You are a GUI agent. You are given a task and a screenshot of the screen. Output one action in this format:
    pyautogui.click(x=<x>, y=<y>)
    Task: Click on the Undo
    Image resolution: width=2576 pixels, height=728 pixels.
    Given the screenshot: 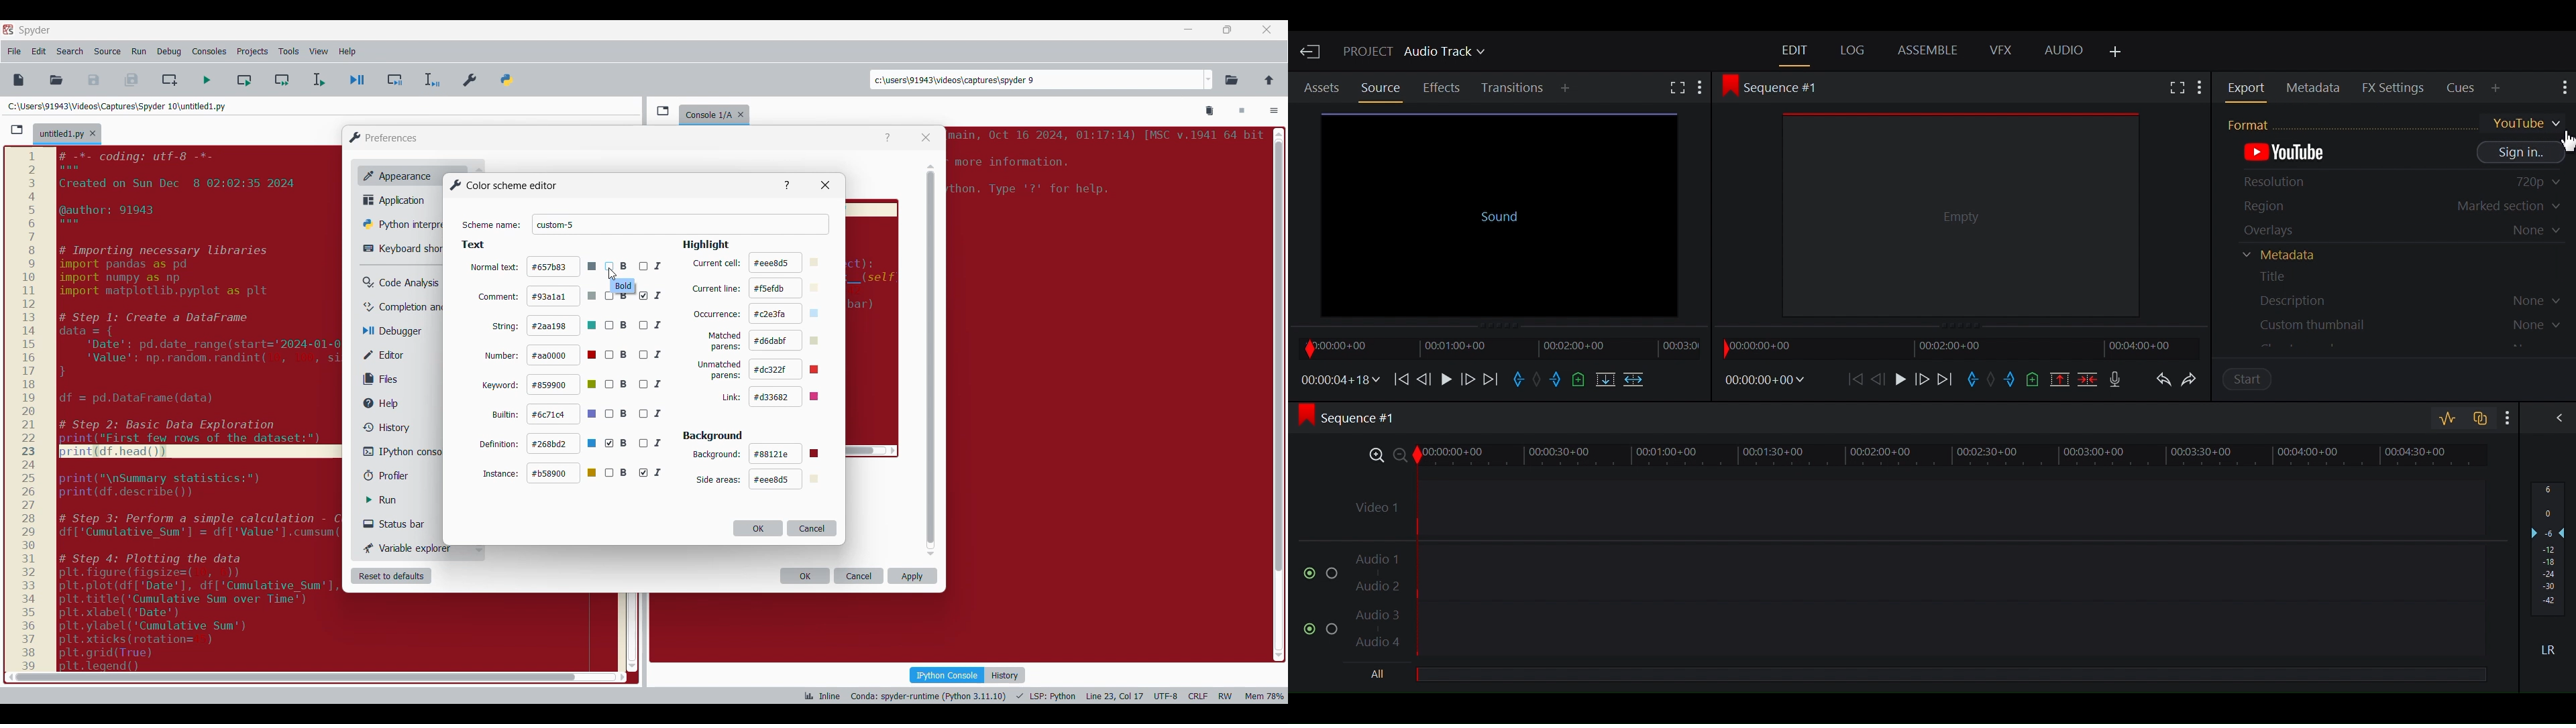 What is the action you would take?
    pyautogui.click(x=2163, y=382)
    